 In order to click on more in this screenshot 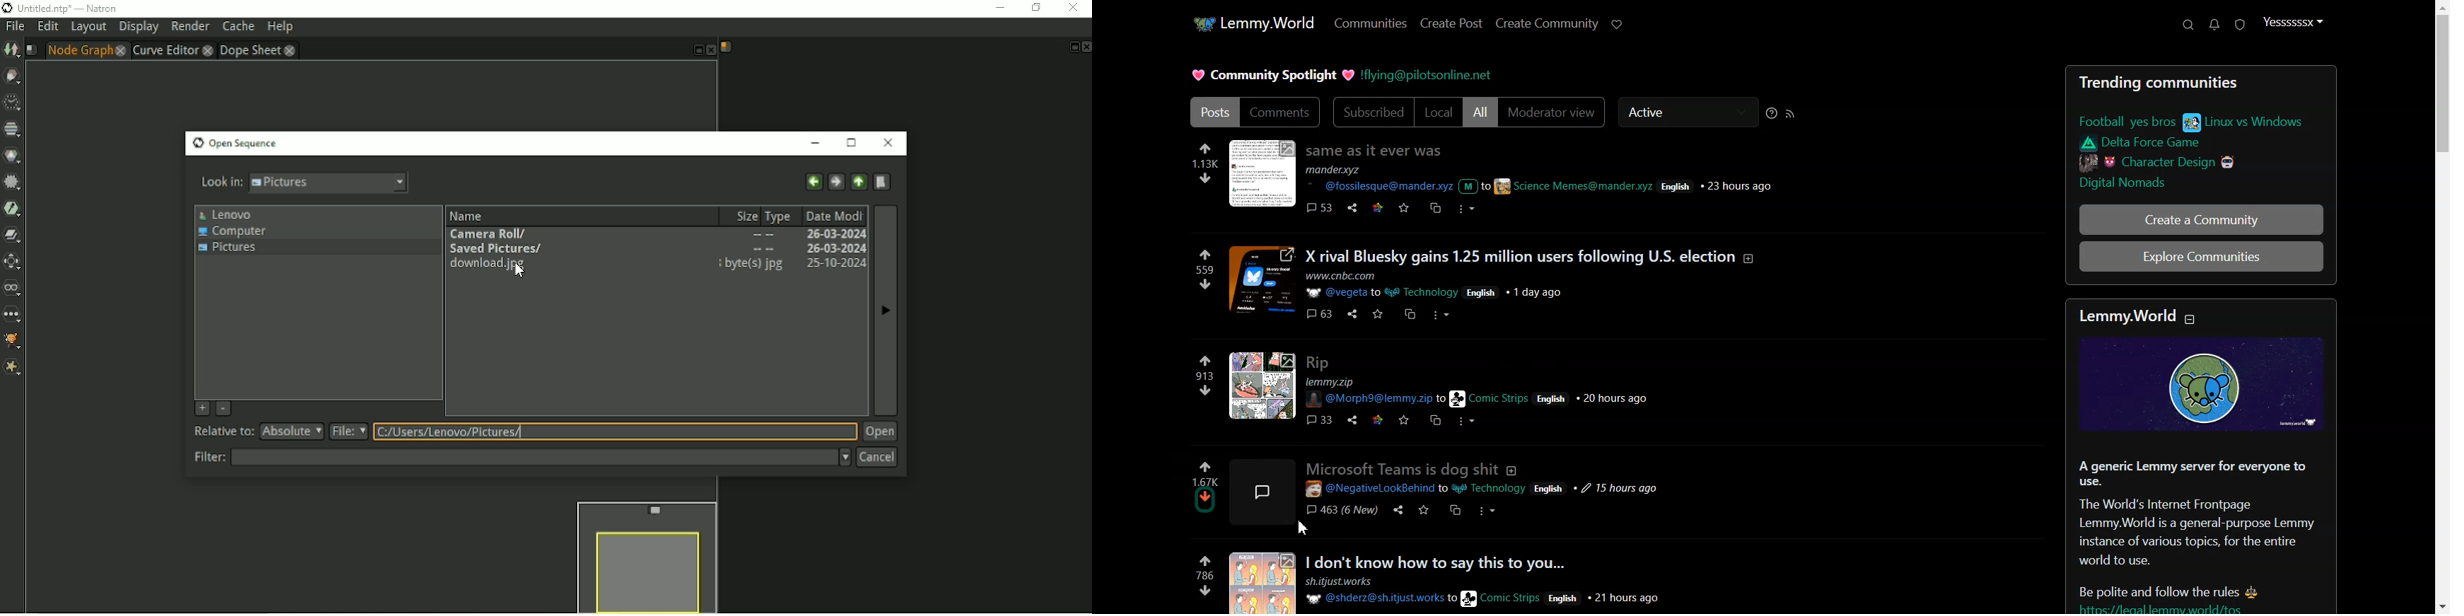, I will do `click(1487, 512)`.